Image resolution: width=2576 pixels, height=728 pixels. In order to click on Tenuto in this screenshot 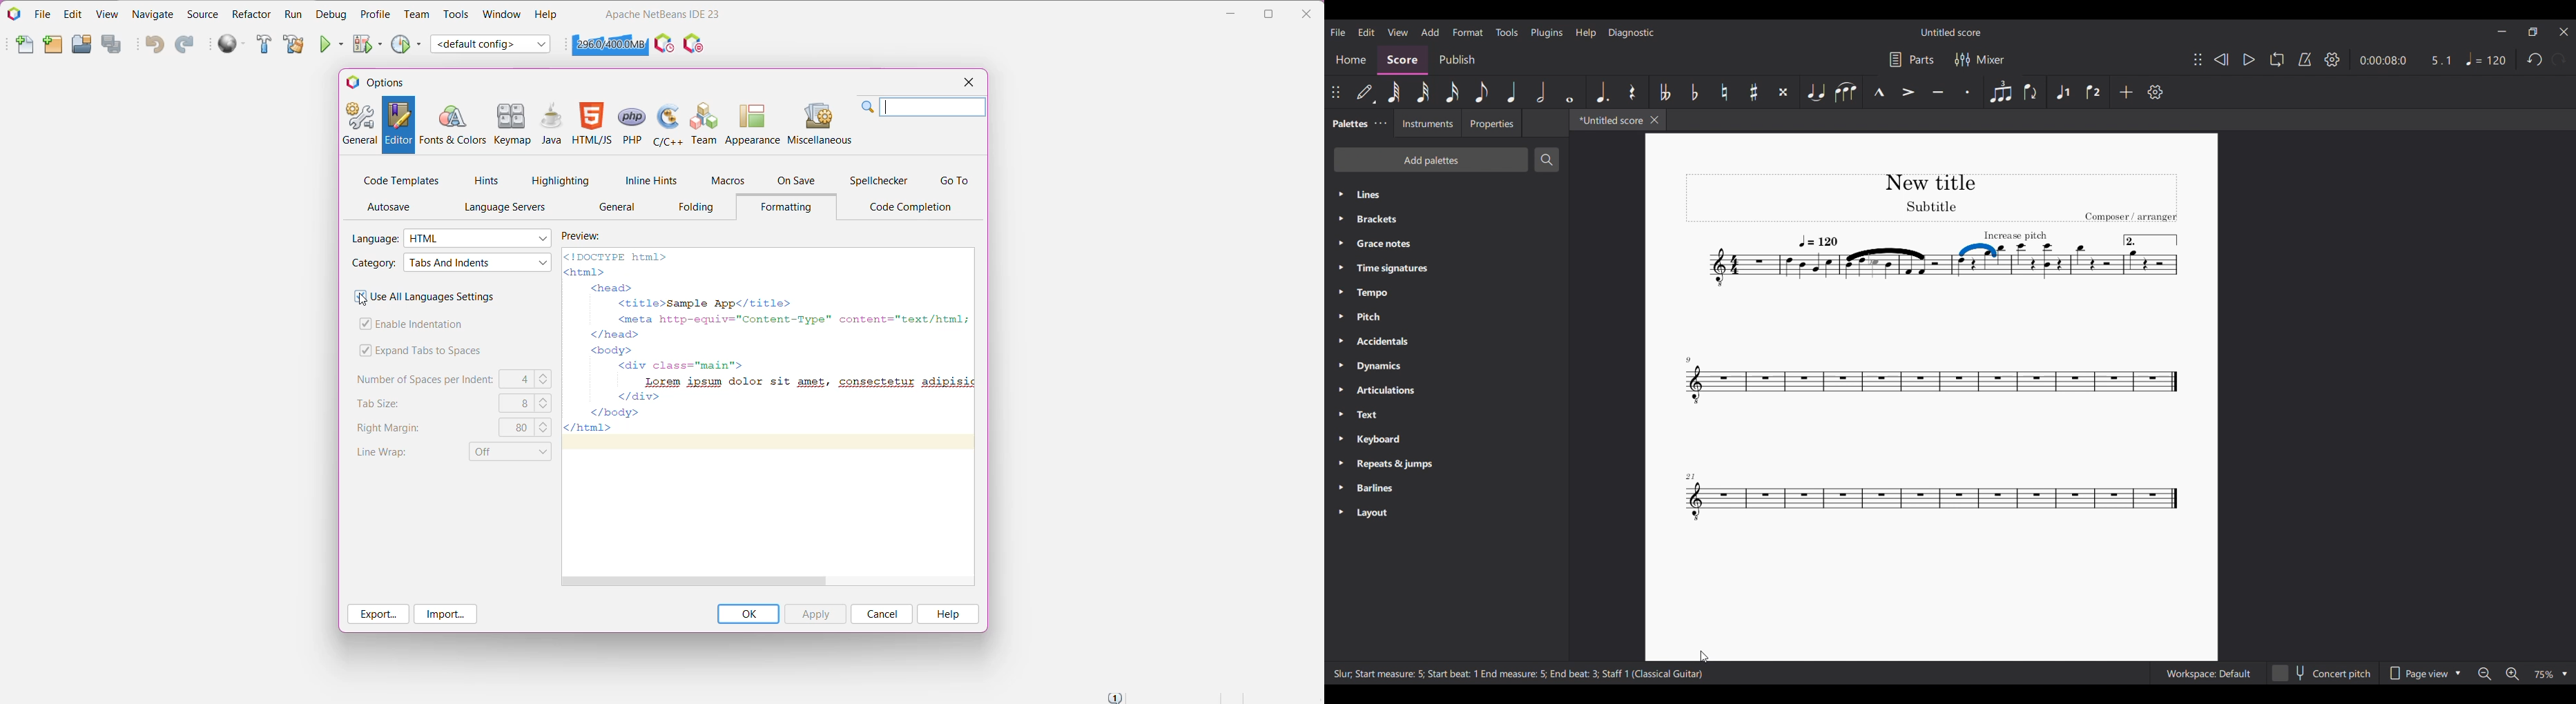, I will do `click(1938, 91)`.